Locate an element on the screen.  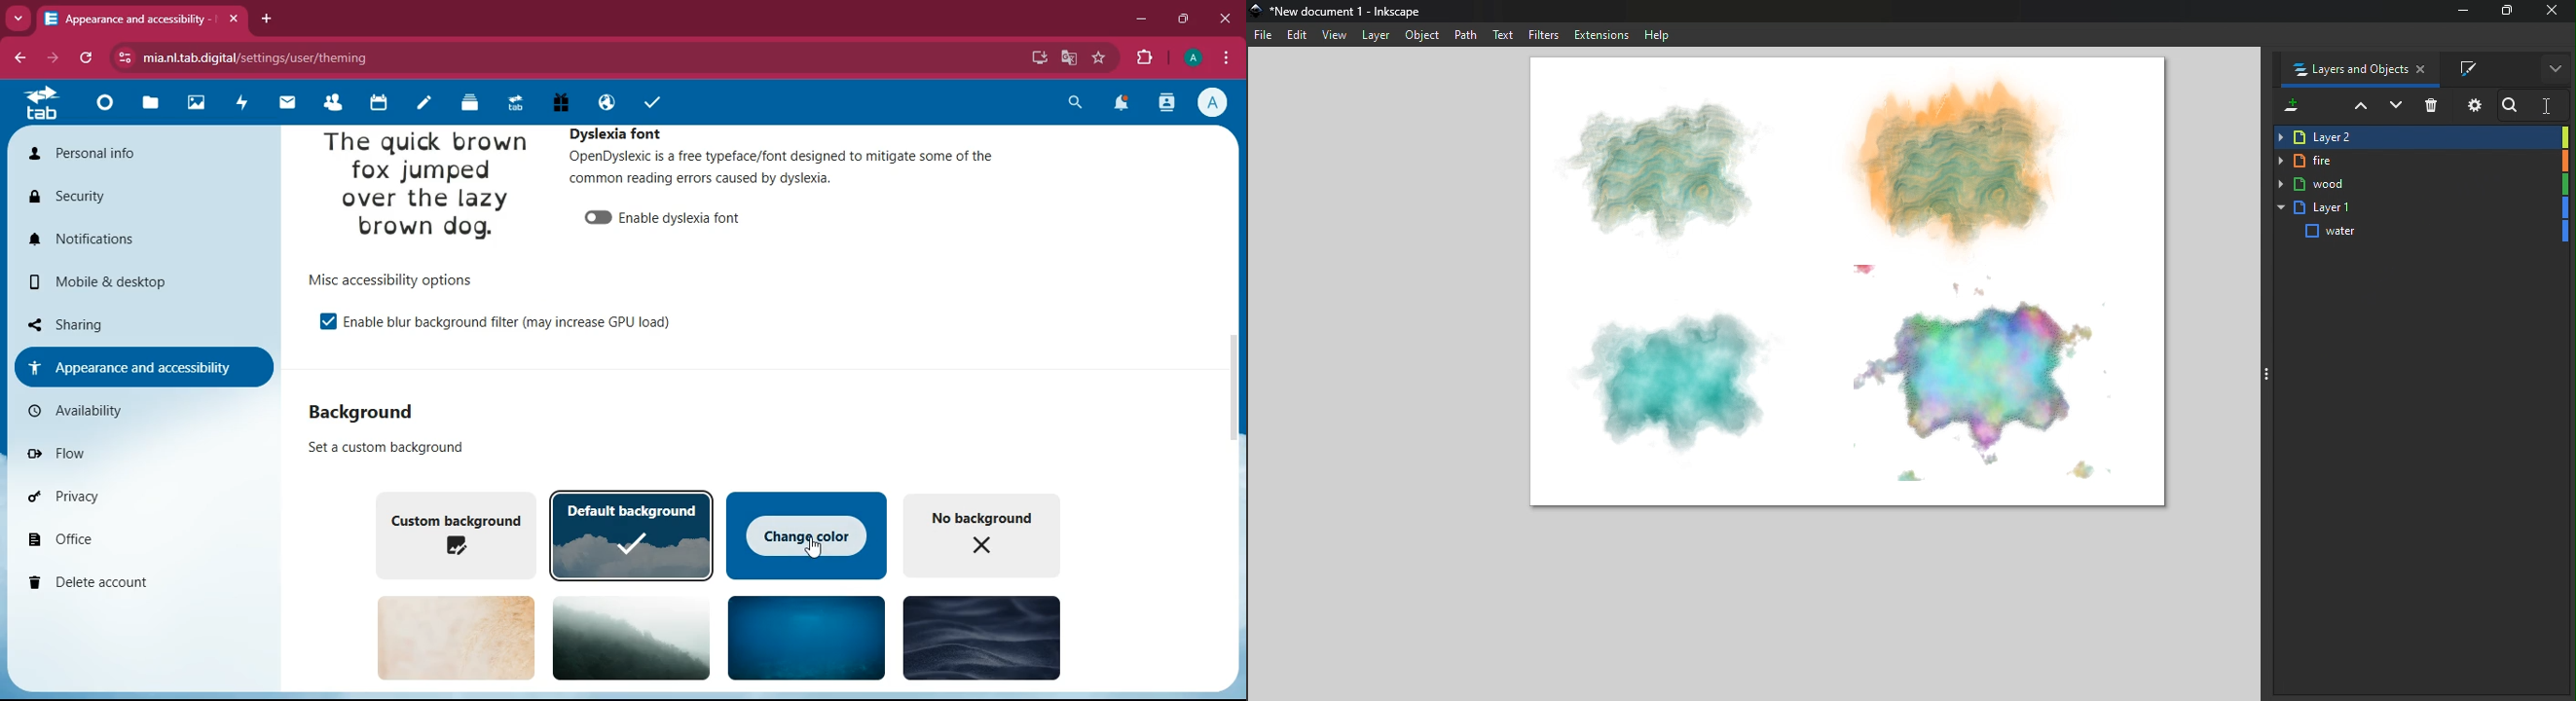
OpenDyslexic is a free typeface/font designed to mitigate some of the  common reading errors caused by dyslexia. is located at coordinates (804, 174).